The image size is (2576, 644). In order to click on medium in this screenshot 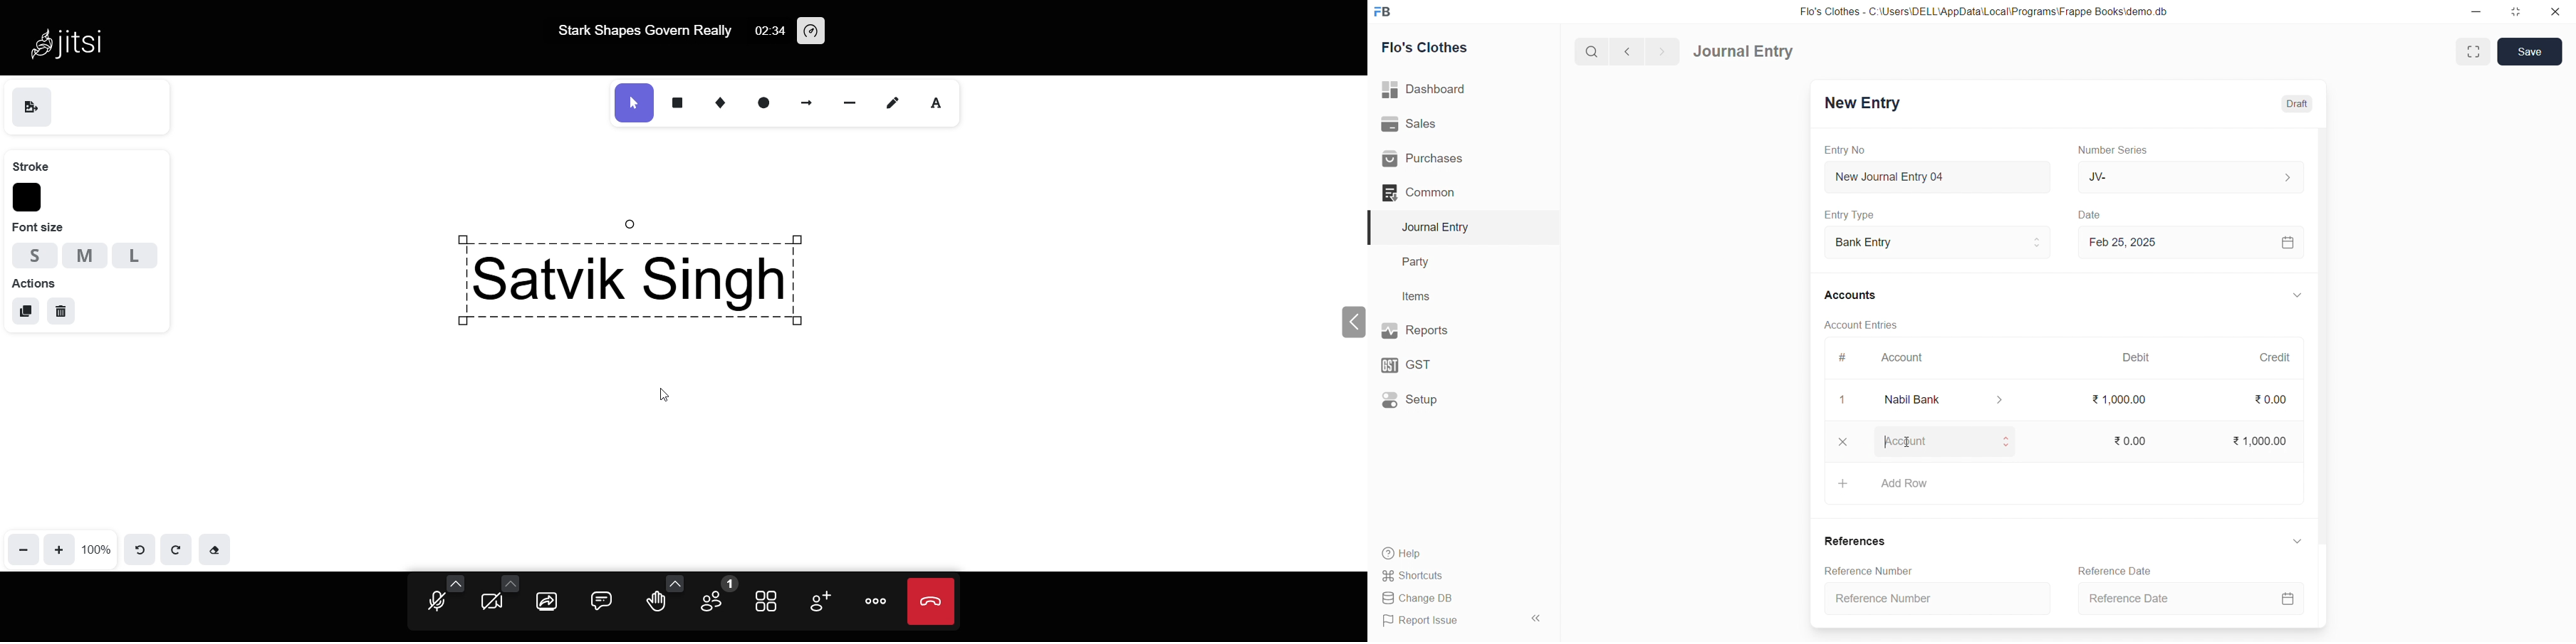, I will do `click(85, 255)`.